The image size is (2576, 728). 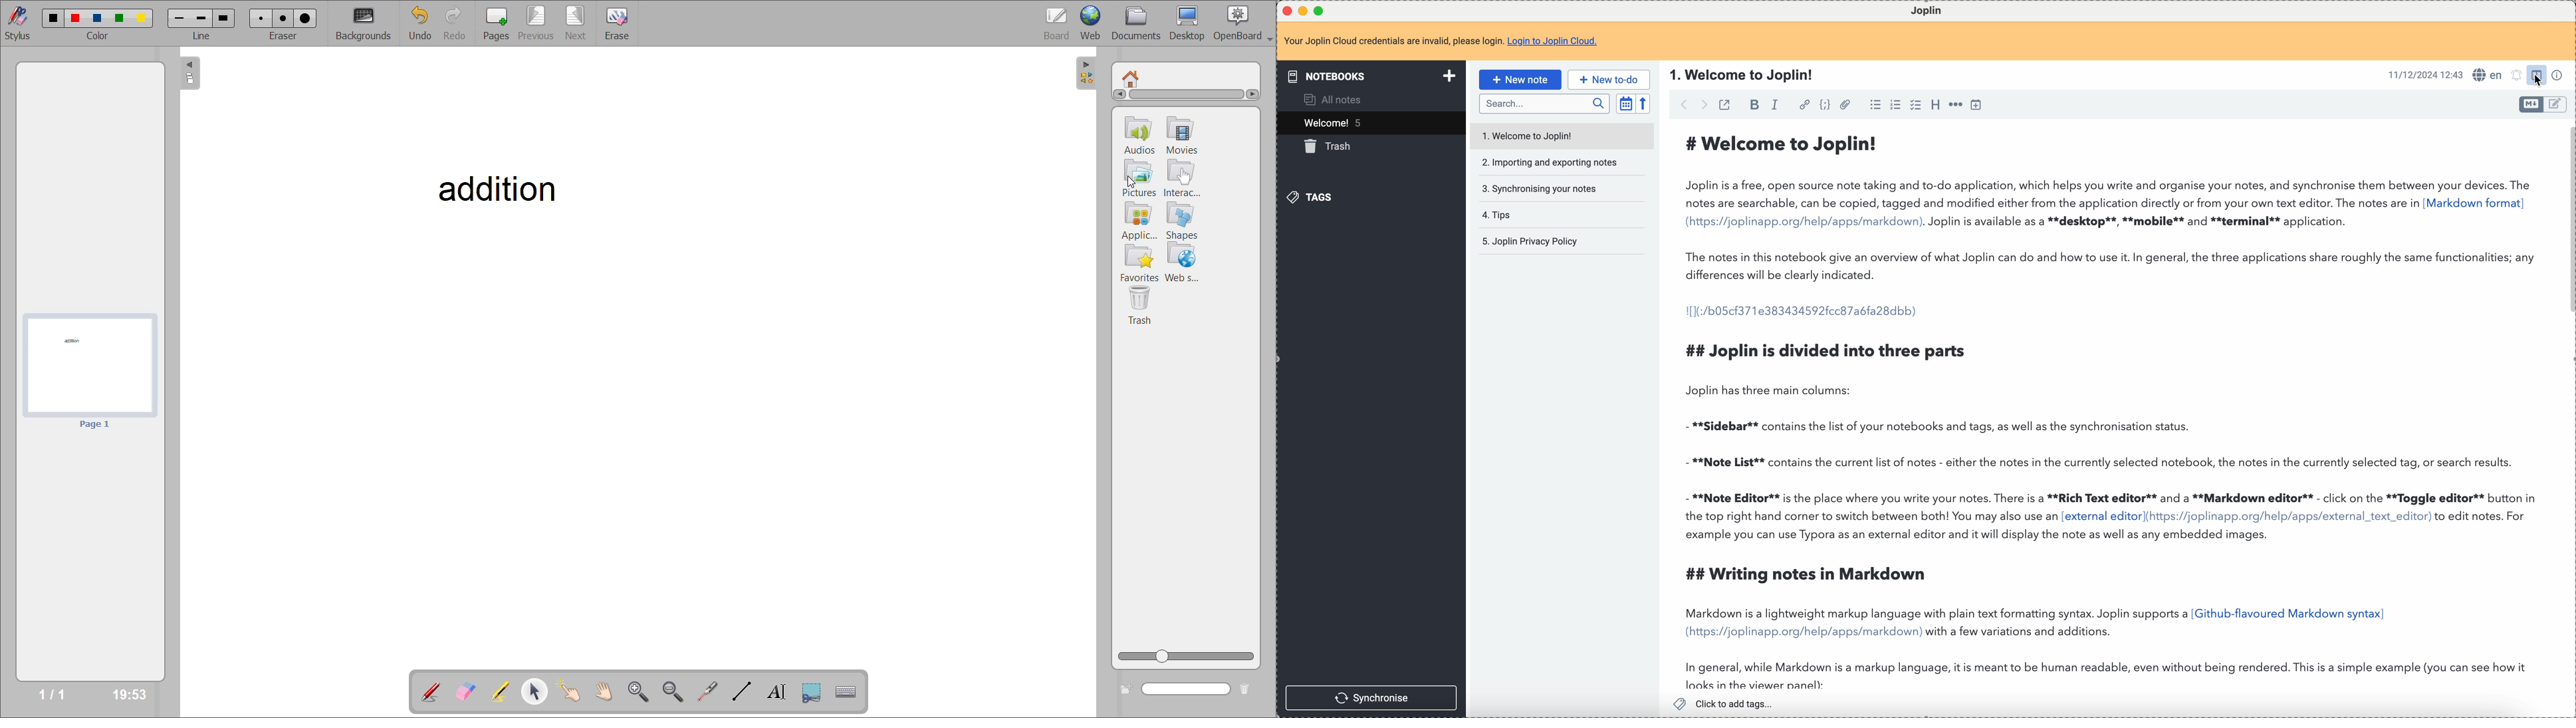 I want to click on toggle editor, so click(x=2527, y=105).